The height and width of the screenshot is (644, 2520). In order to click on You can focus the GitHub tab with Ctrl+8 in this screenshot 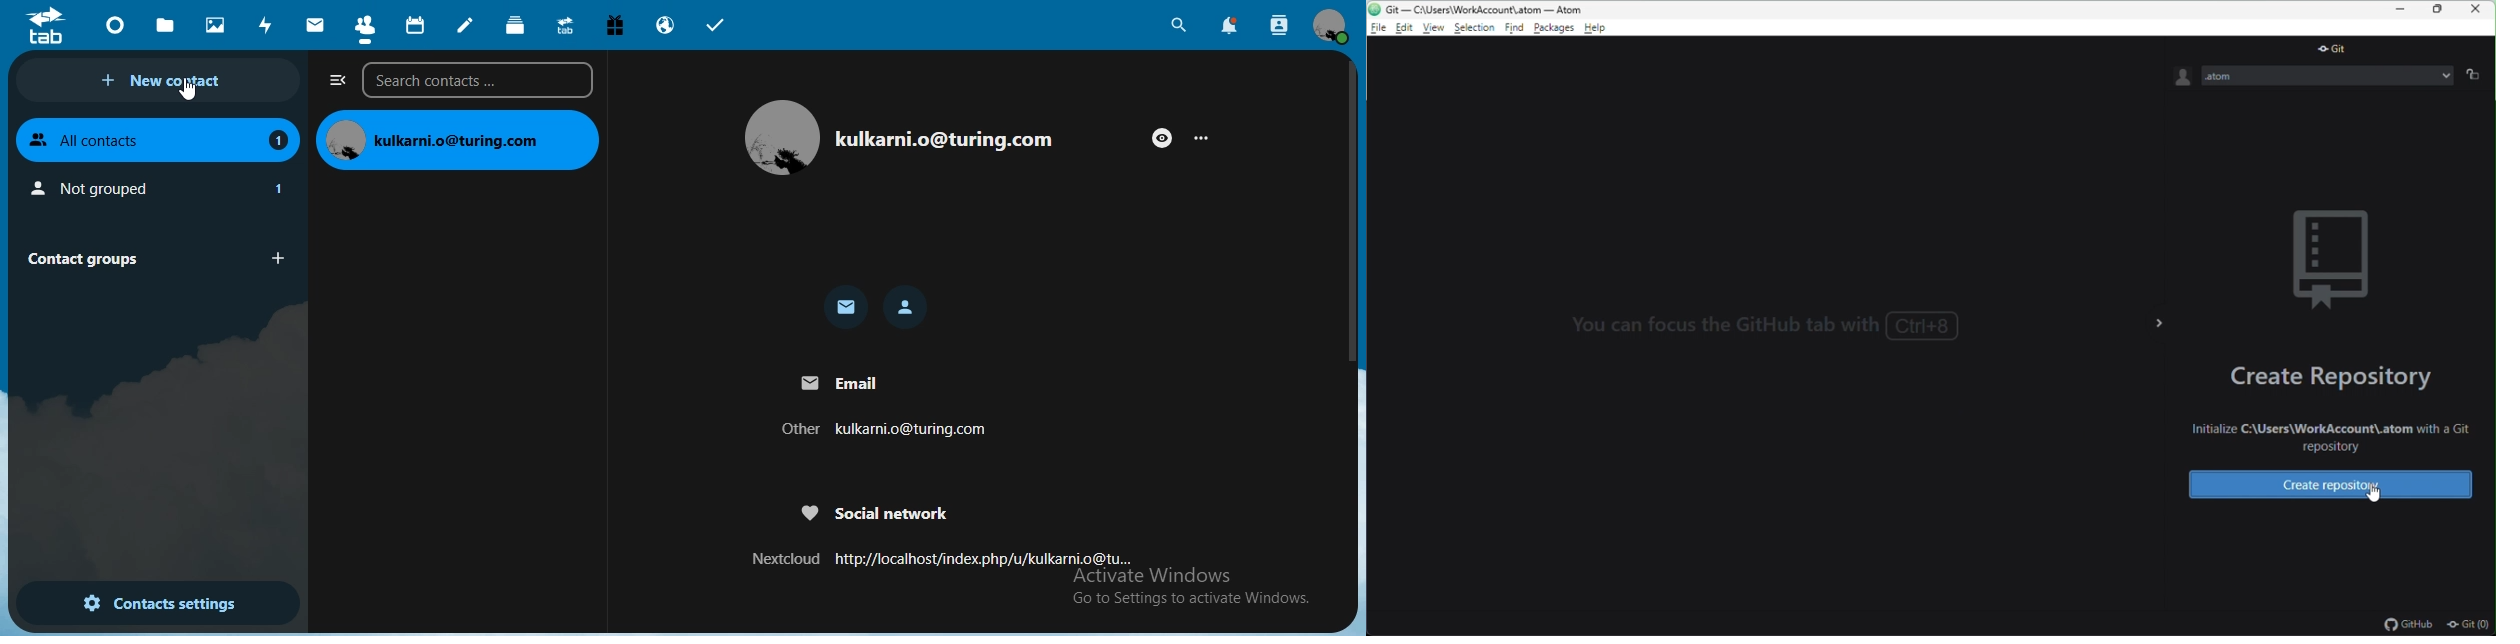, I will do `click(1767, 329)`.